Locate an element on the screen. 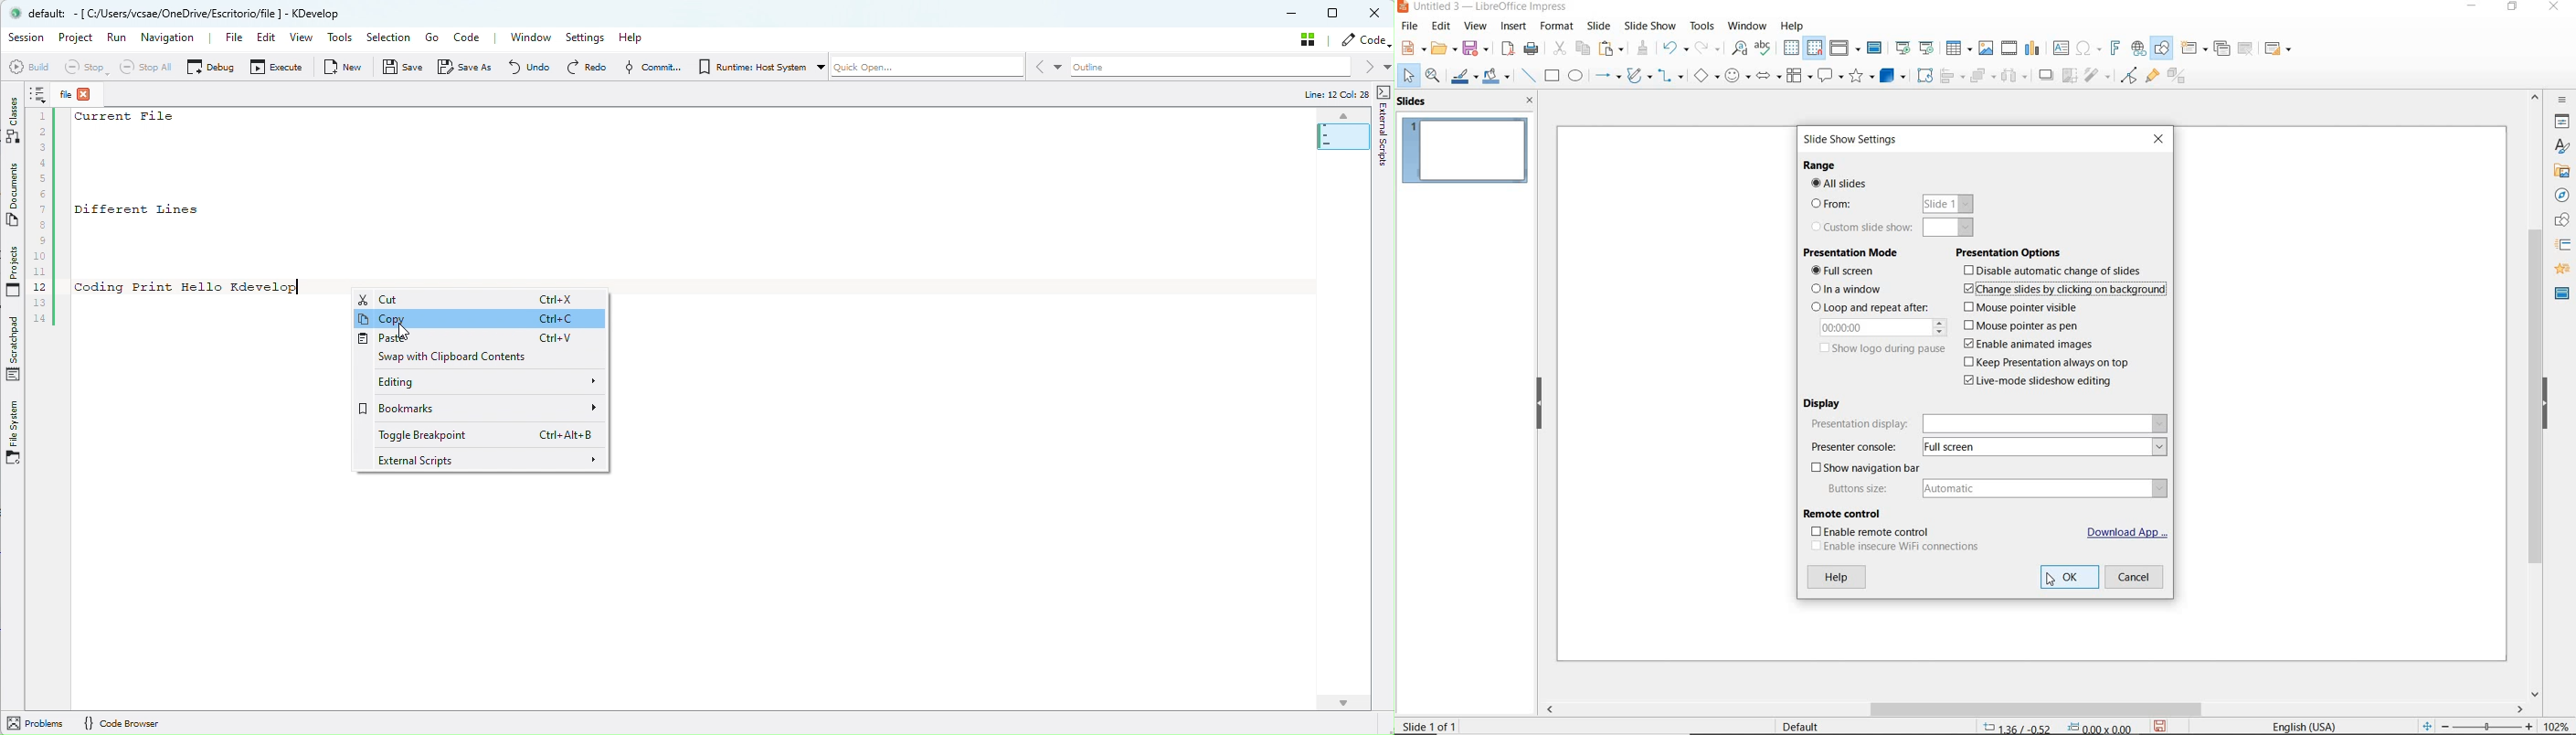 Image resolution: width=2576 pixels, height=756 pixels. PRINT is located at coordinates (1532, 49).